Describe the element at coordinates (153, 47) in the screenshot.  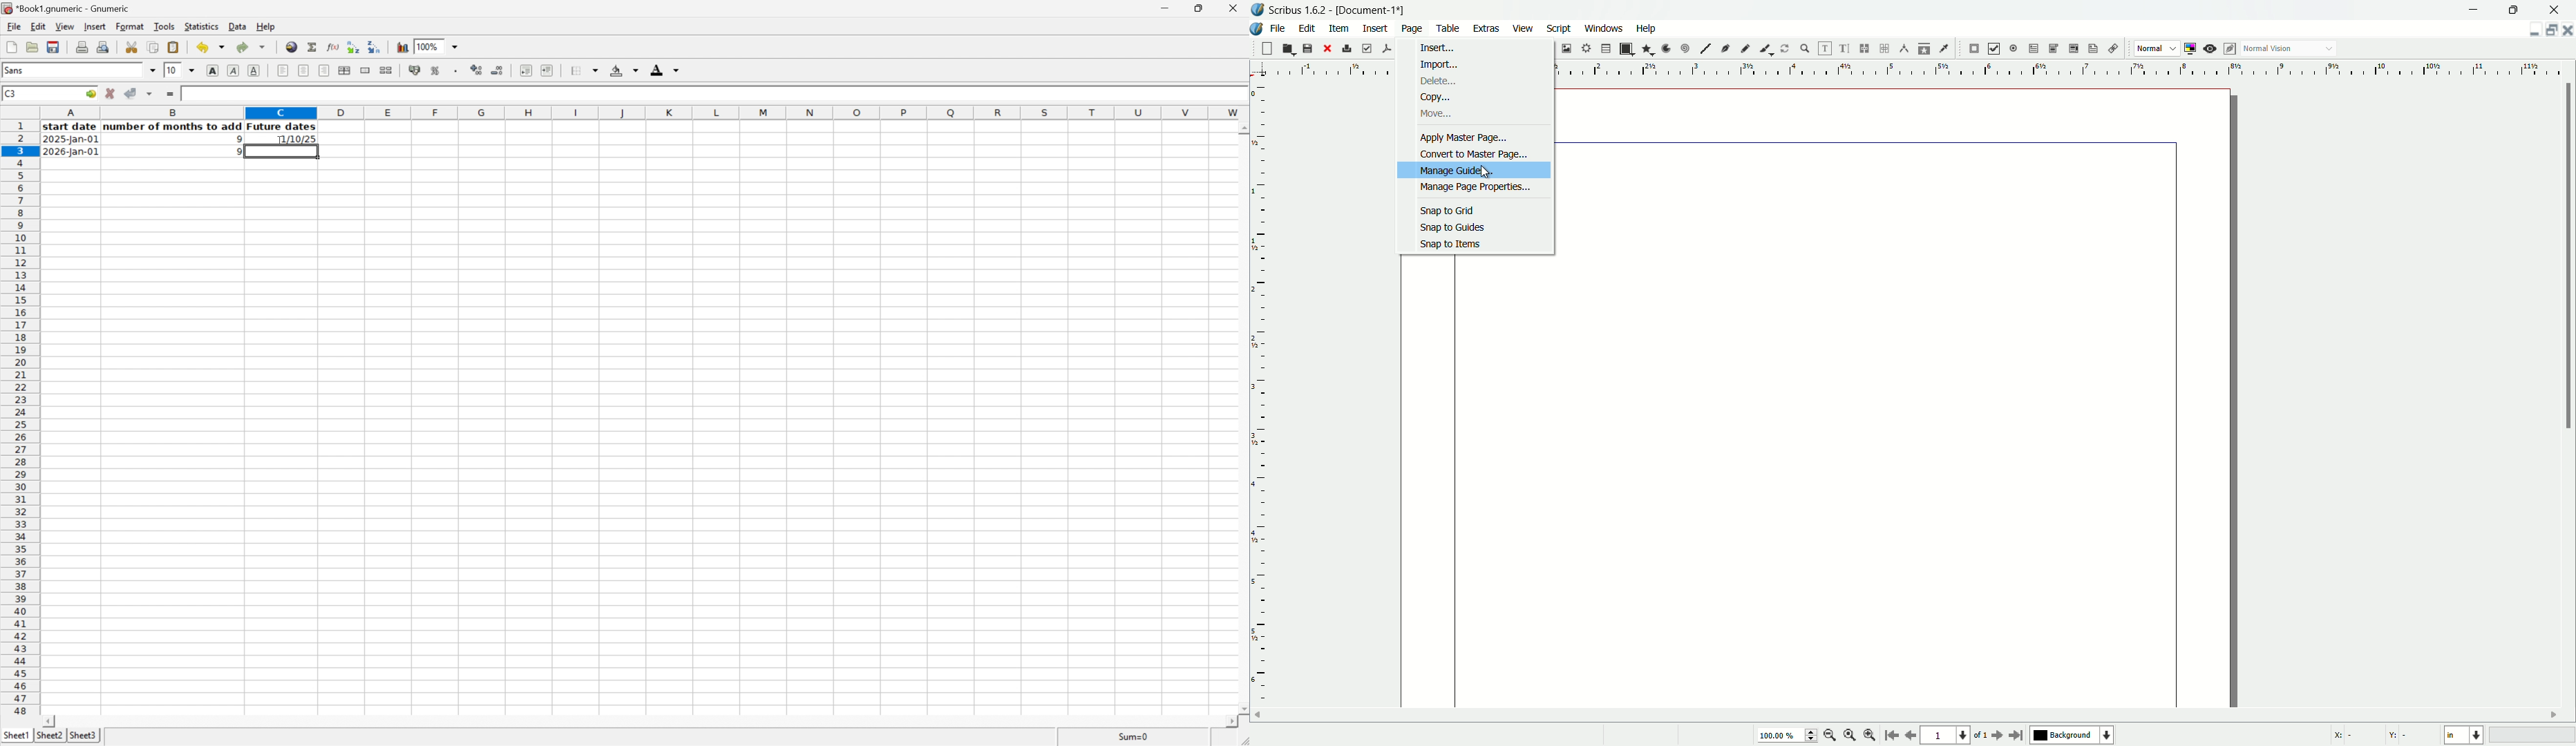
I see `Copy selection` at that location.